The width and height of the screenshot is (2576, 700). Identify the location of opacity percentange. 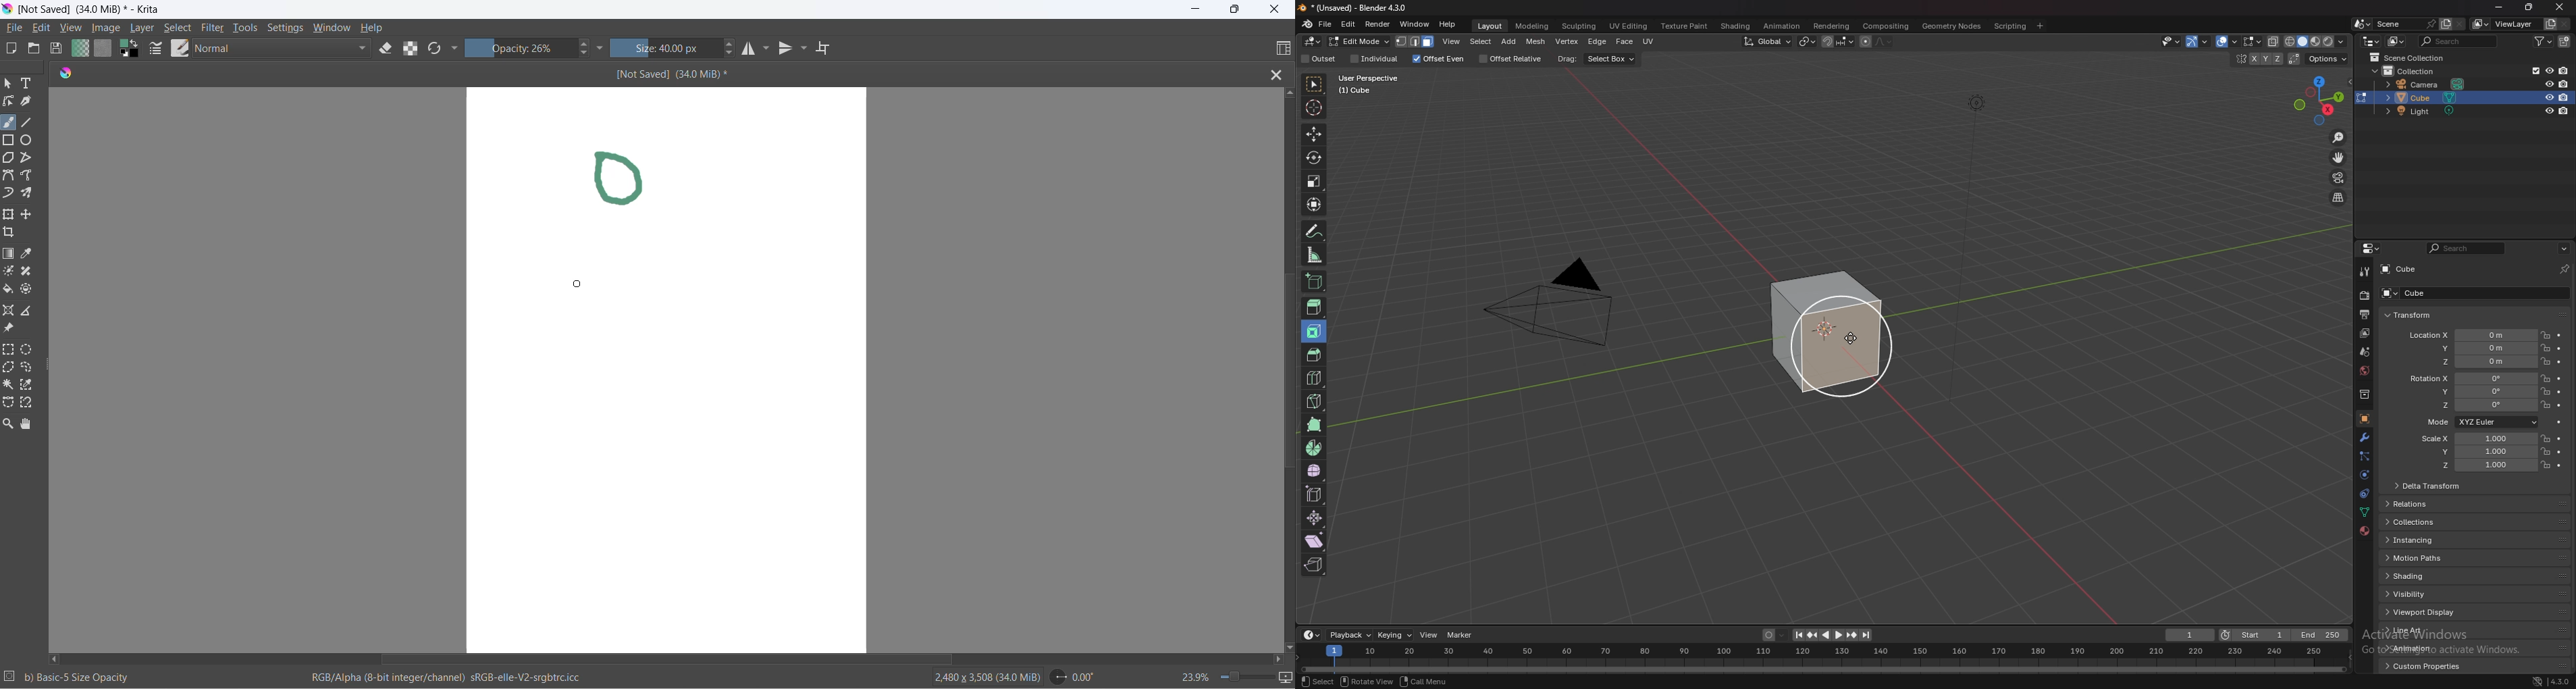
(522, 48).